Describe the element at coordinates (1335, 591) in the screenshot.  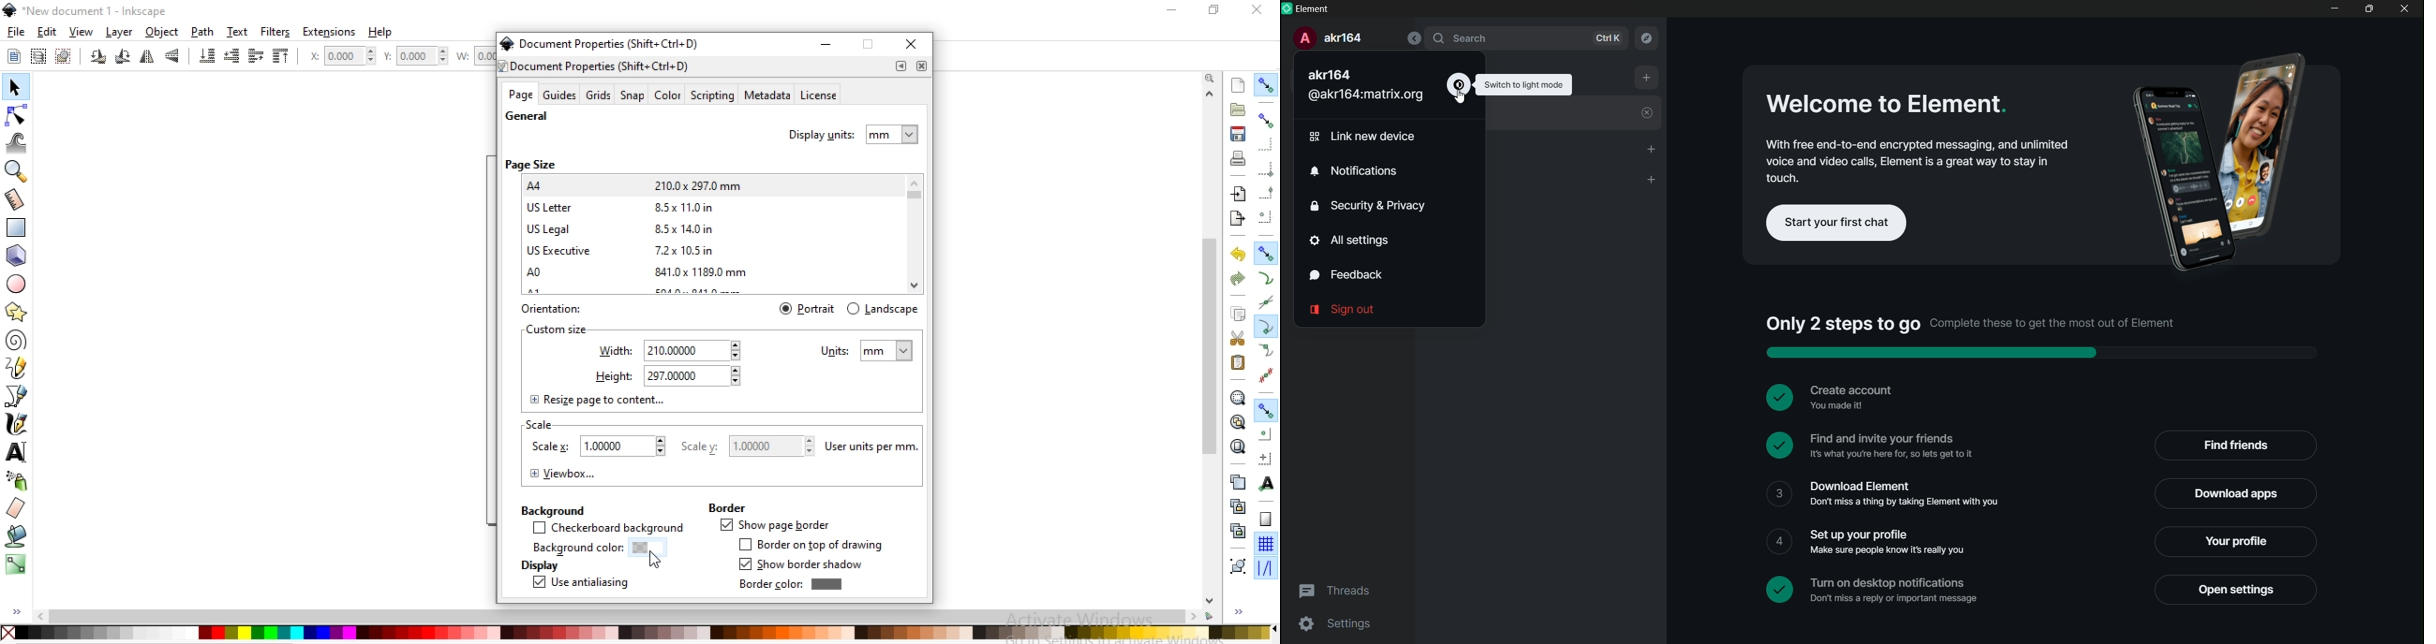
I see `threads` at that location.